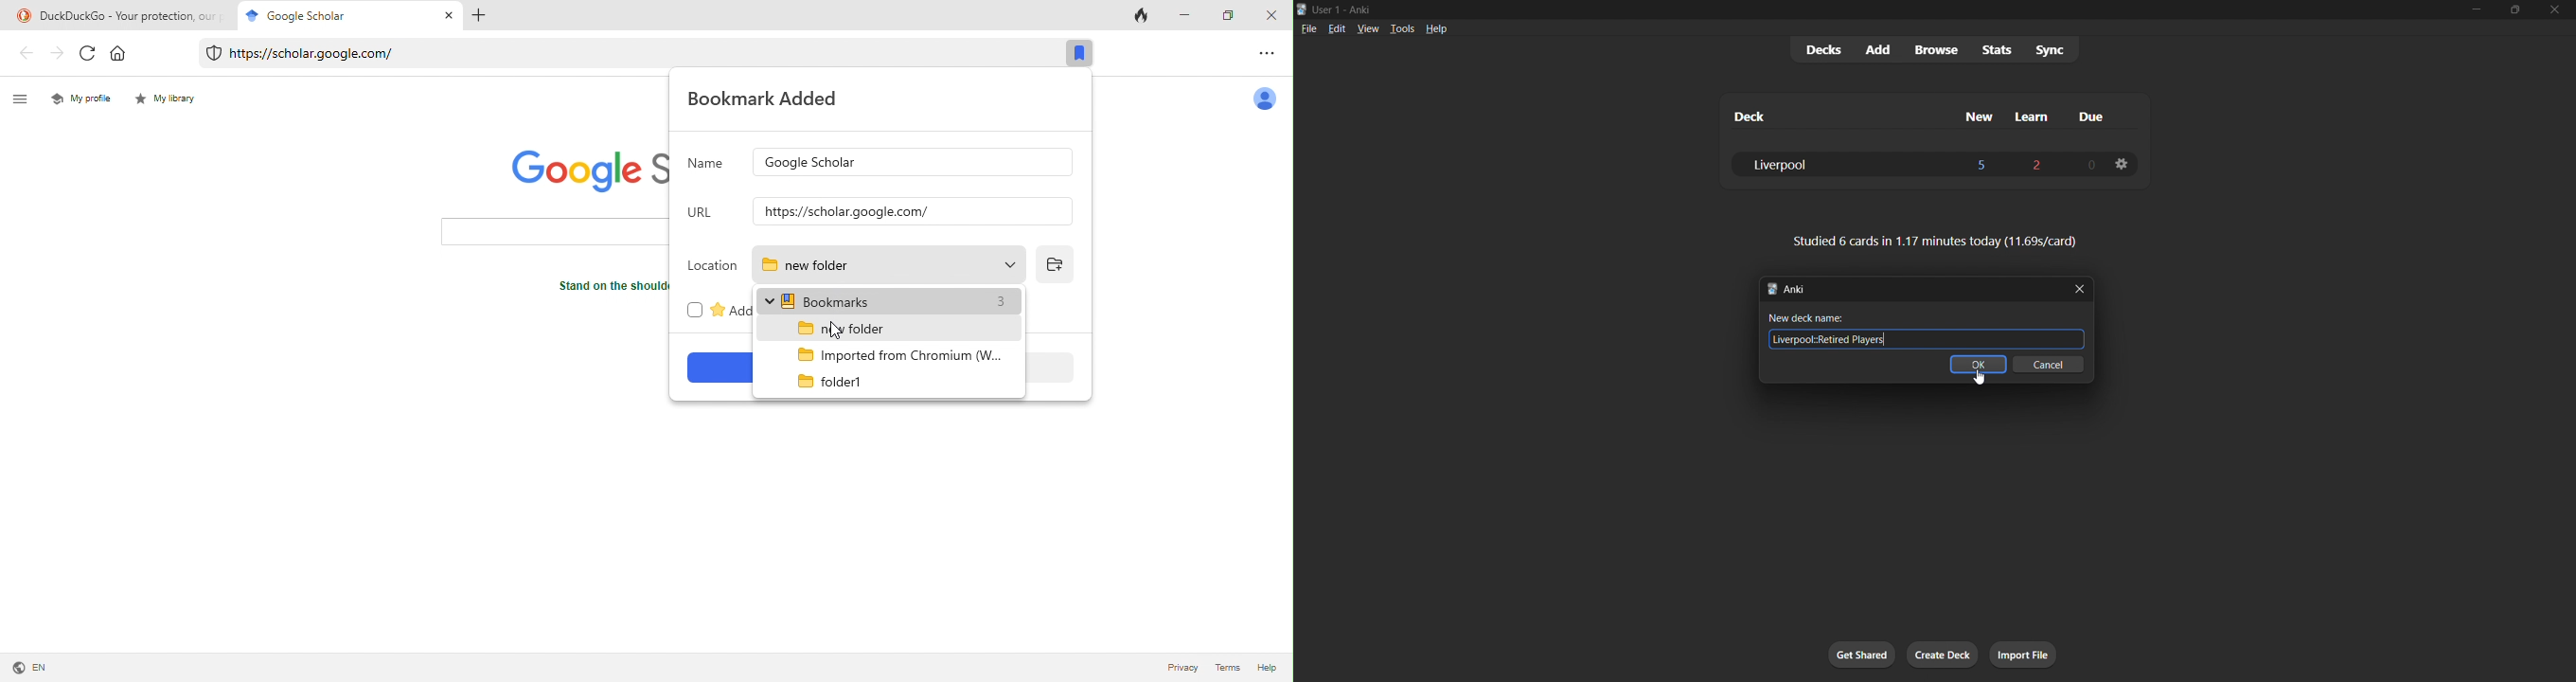 The image size is (2576, 700). What do you see at coordinates (1927, 338) in the screenshot?
I see `new deck name input field` at bounding box center [1927, 338].